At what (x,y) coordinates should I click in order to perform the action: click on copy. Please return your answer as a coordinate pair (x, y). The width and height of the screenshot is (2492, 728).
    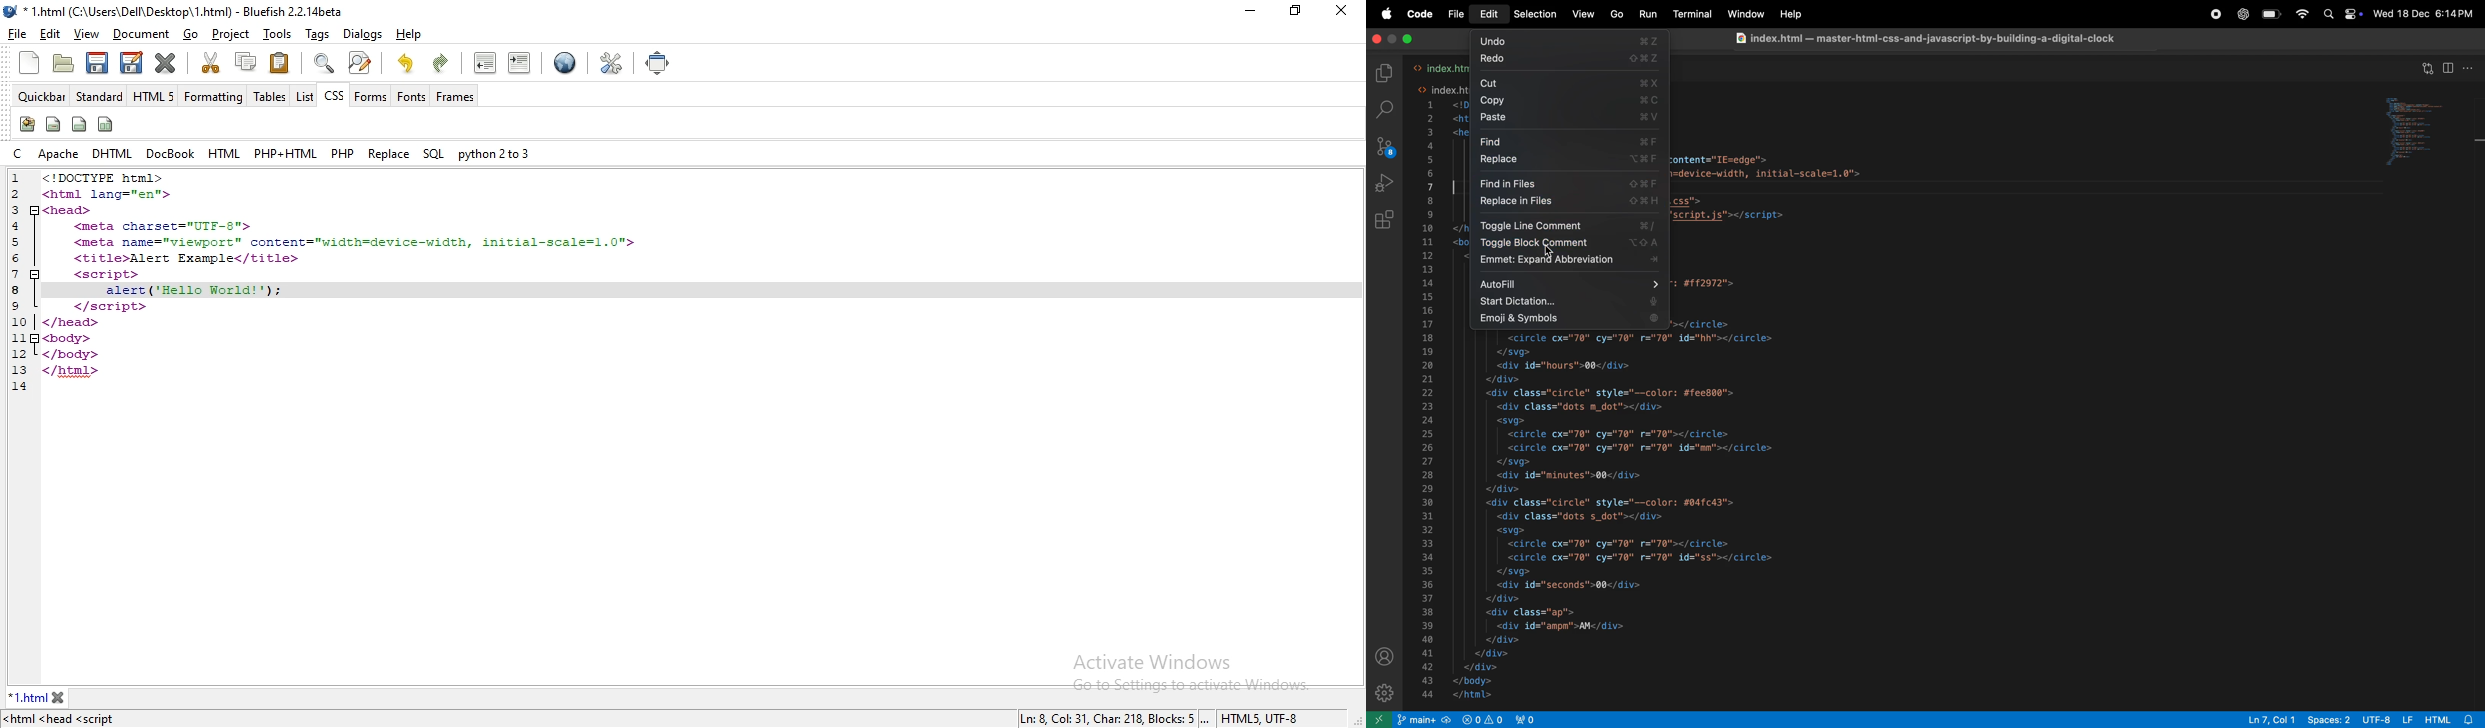
    Looking at the image, I should click on (244, 64).